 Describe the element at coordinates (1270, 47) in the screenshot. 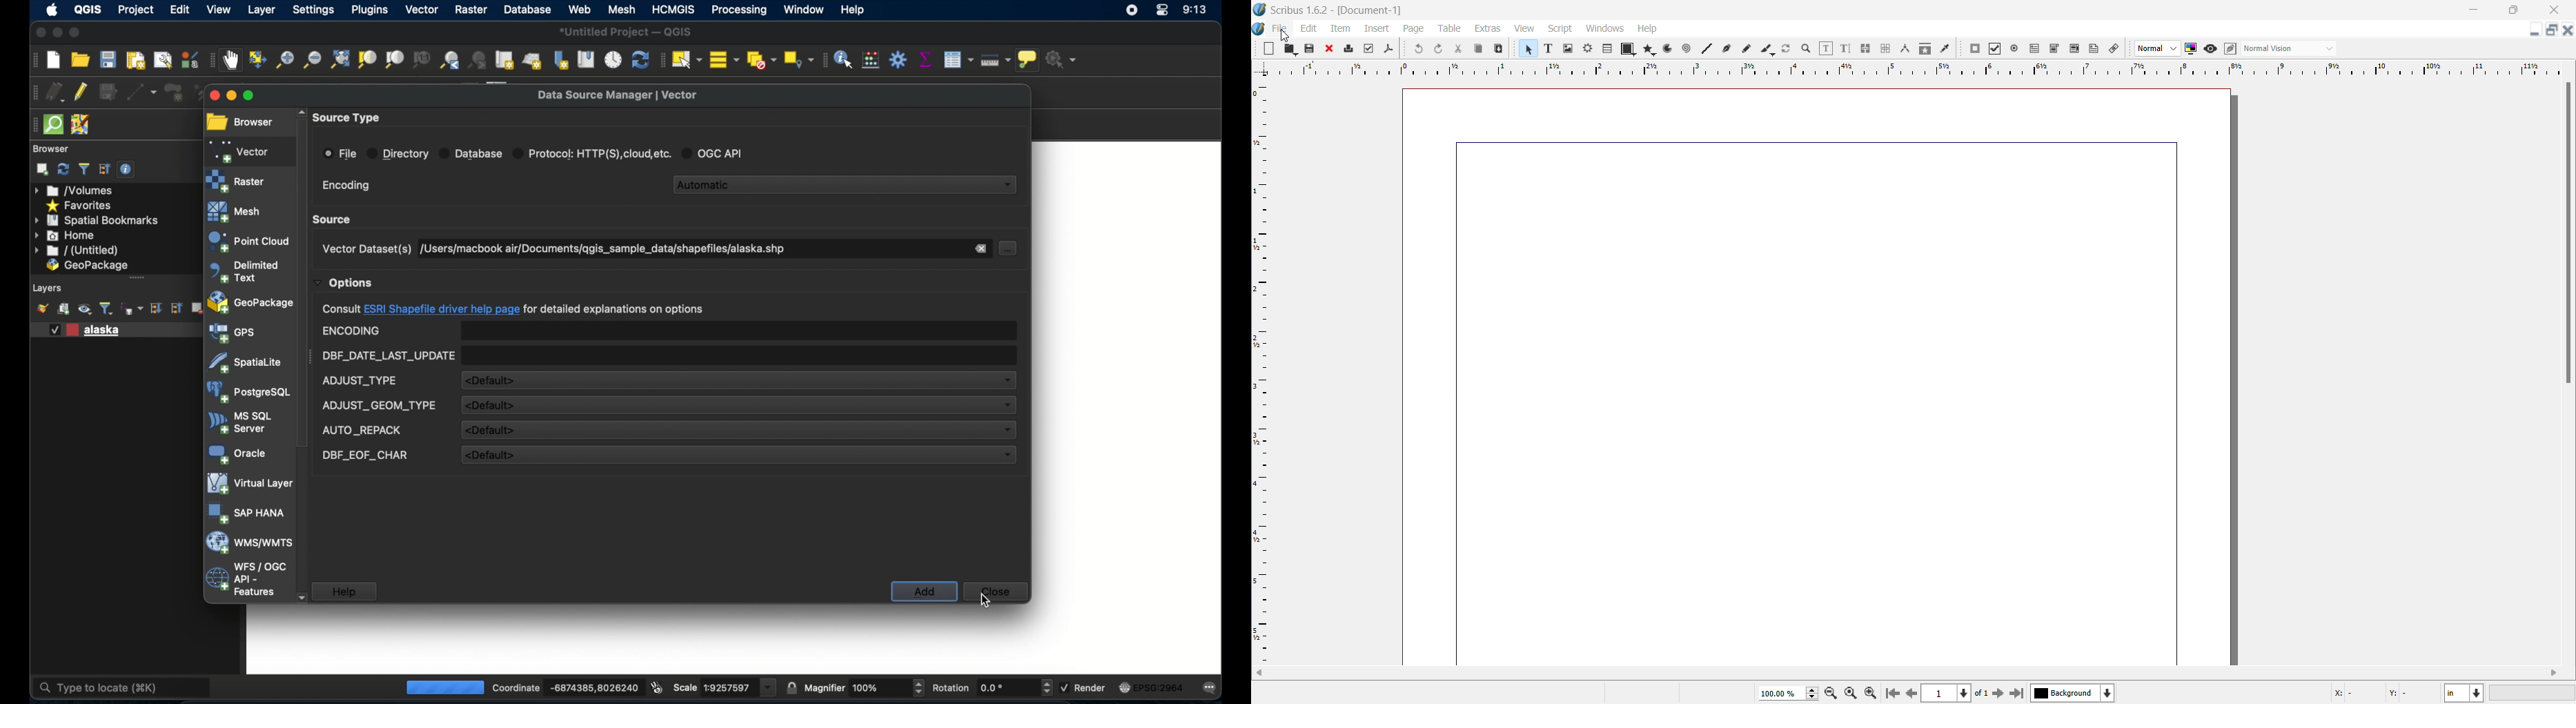

I see `blank page` at that location.